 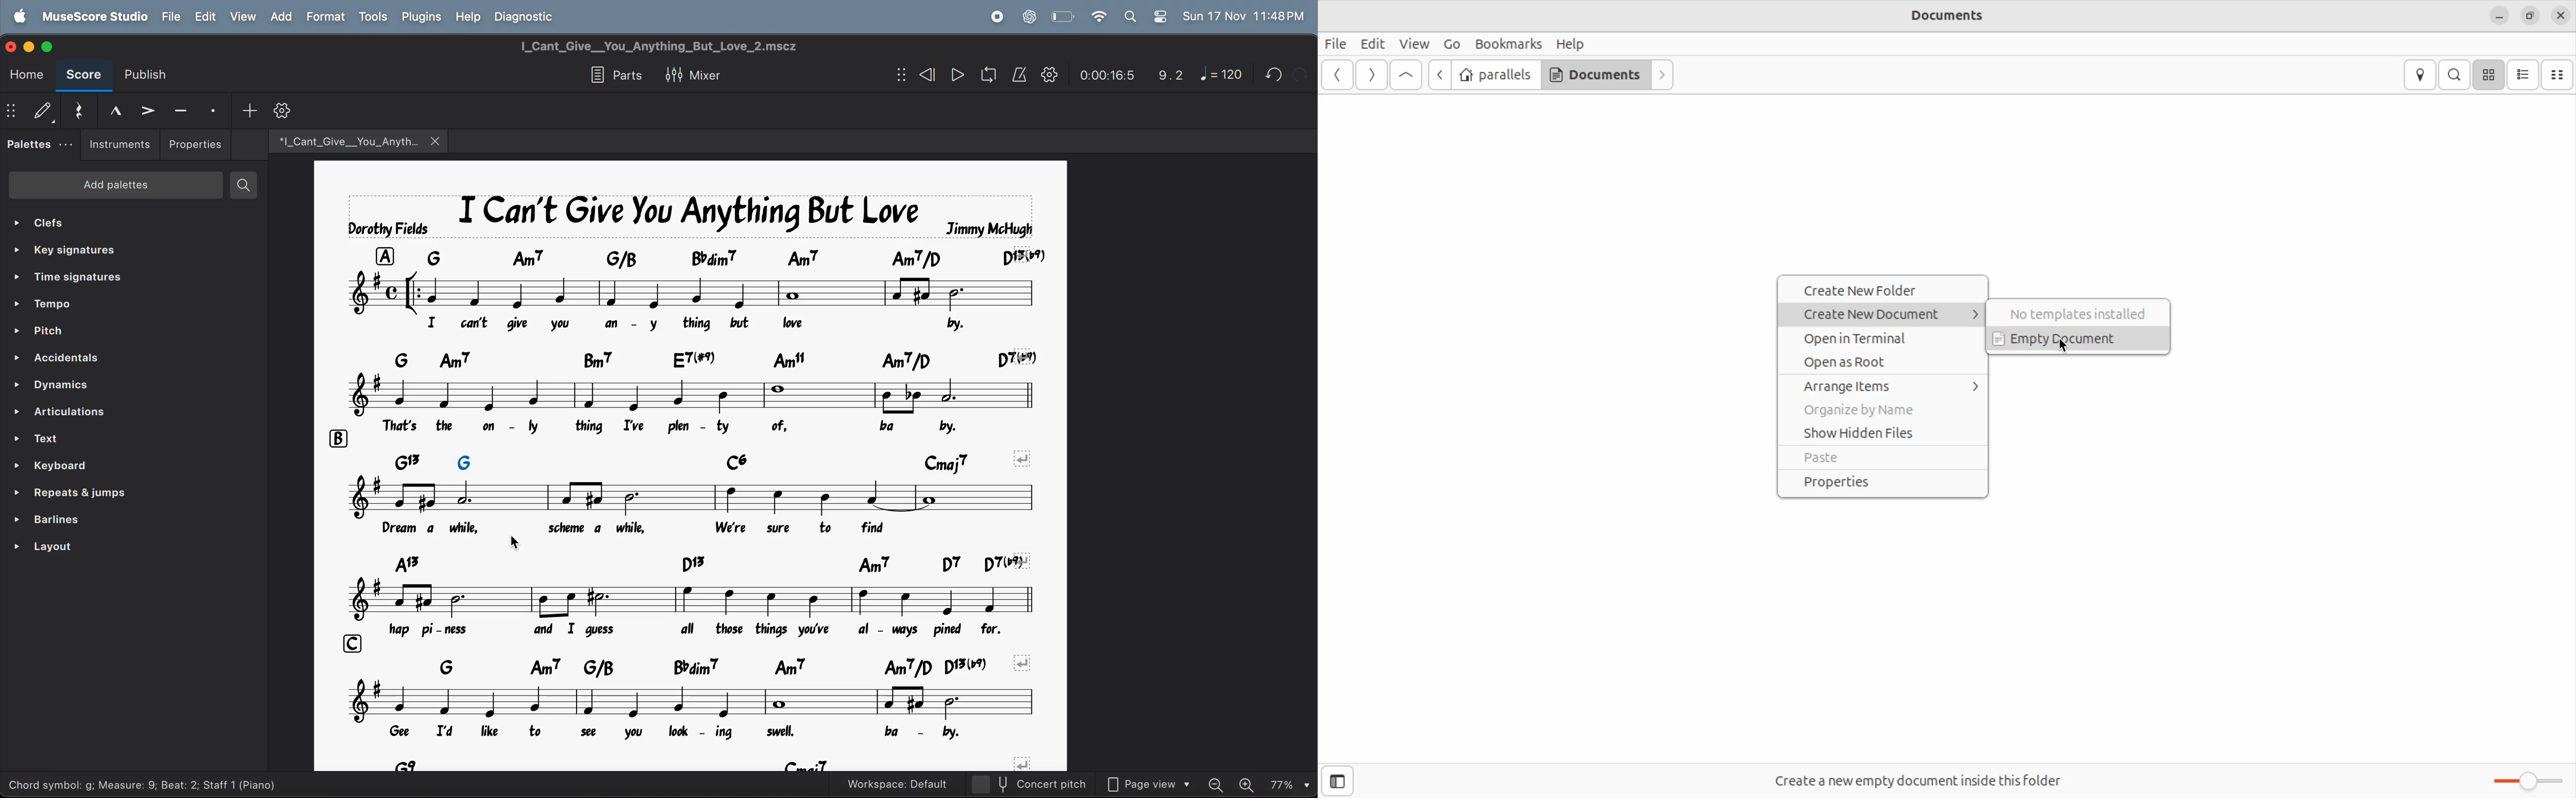 What do you see at coordinates (1889, 386) in the screenshot?
I see `arrange items` at bounding box center [1889, 386].